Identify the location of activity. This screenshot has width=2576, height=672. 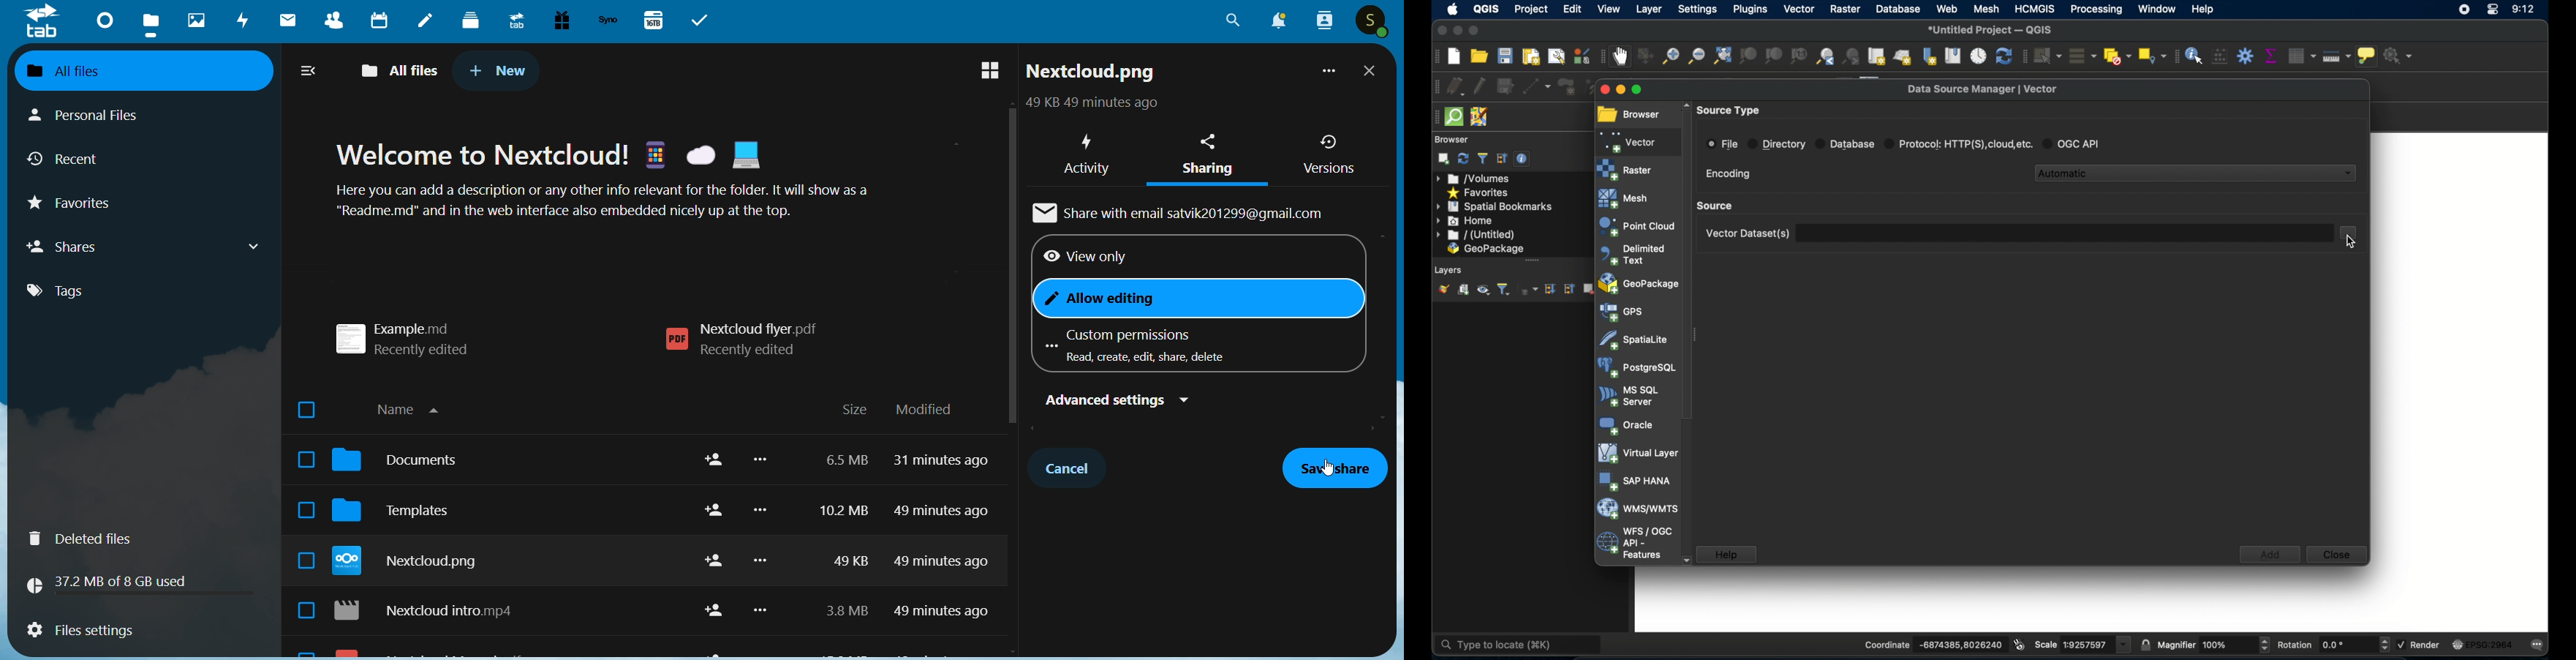
(1084, 151).